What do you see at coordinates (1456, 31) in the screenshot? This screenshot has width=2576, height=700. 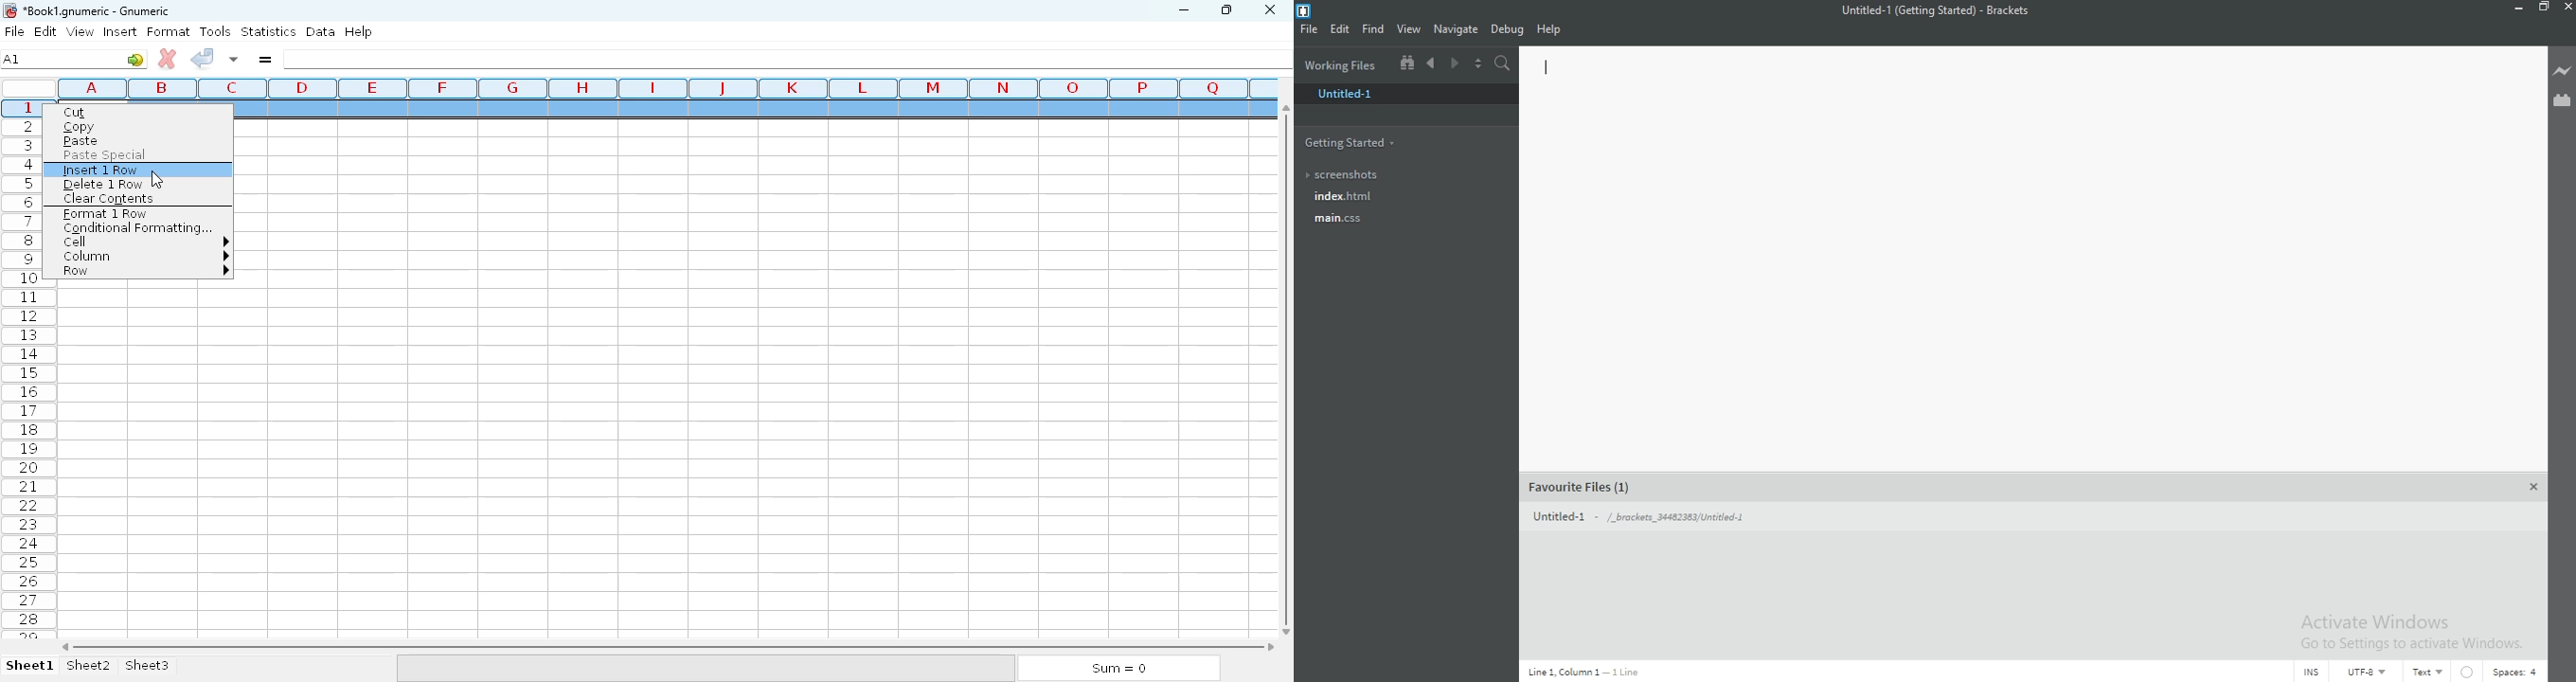 I see `Navigate` at bounding box center [1456, 31].